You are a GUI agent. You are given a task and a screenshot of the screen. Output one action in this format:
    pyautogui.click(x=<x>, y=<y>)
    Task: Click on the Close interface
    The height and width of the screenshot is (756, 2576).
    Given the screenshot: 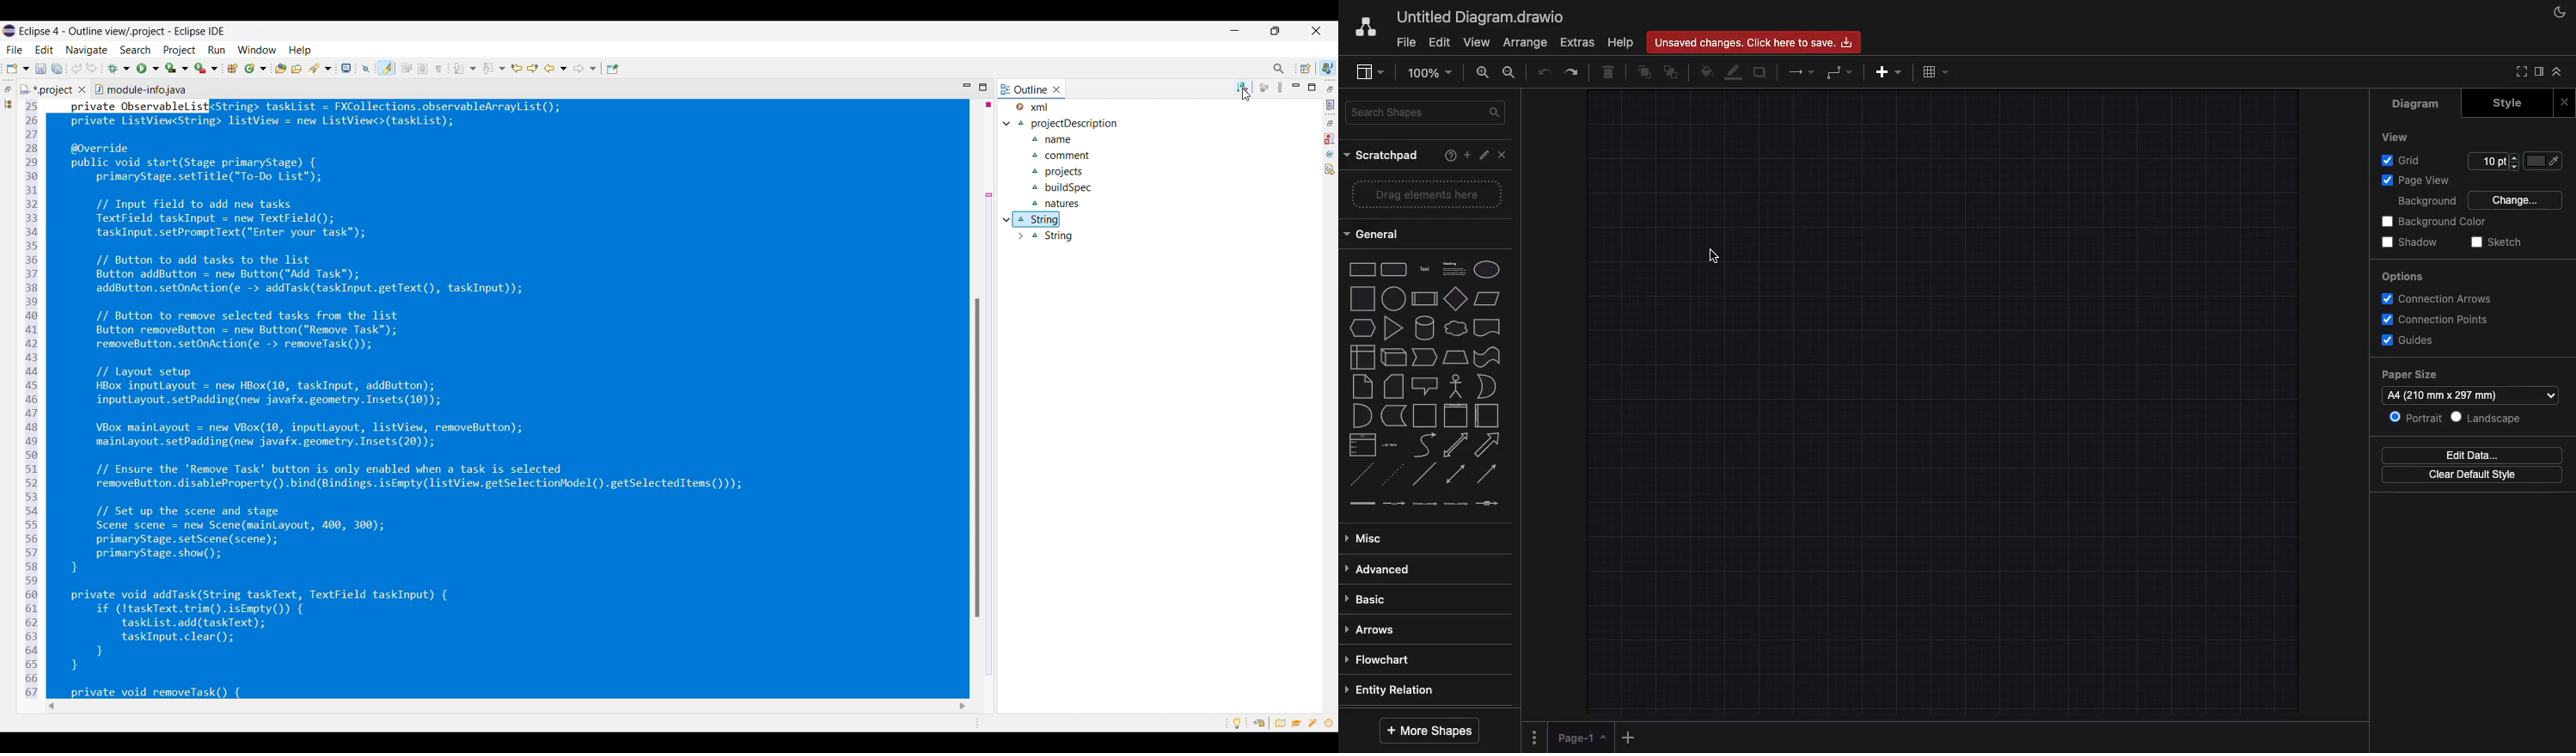 What is the action you would take?
    pyautogui.click(x=1317, y=31)
    